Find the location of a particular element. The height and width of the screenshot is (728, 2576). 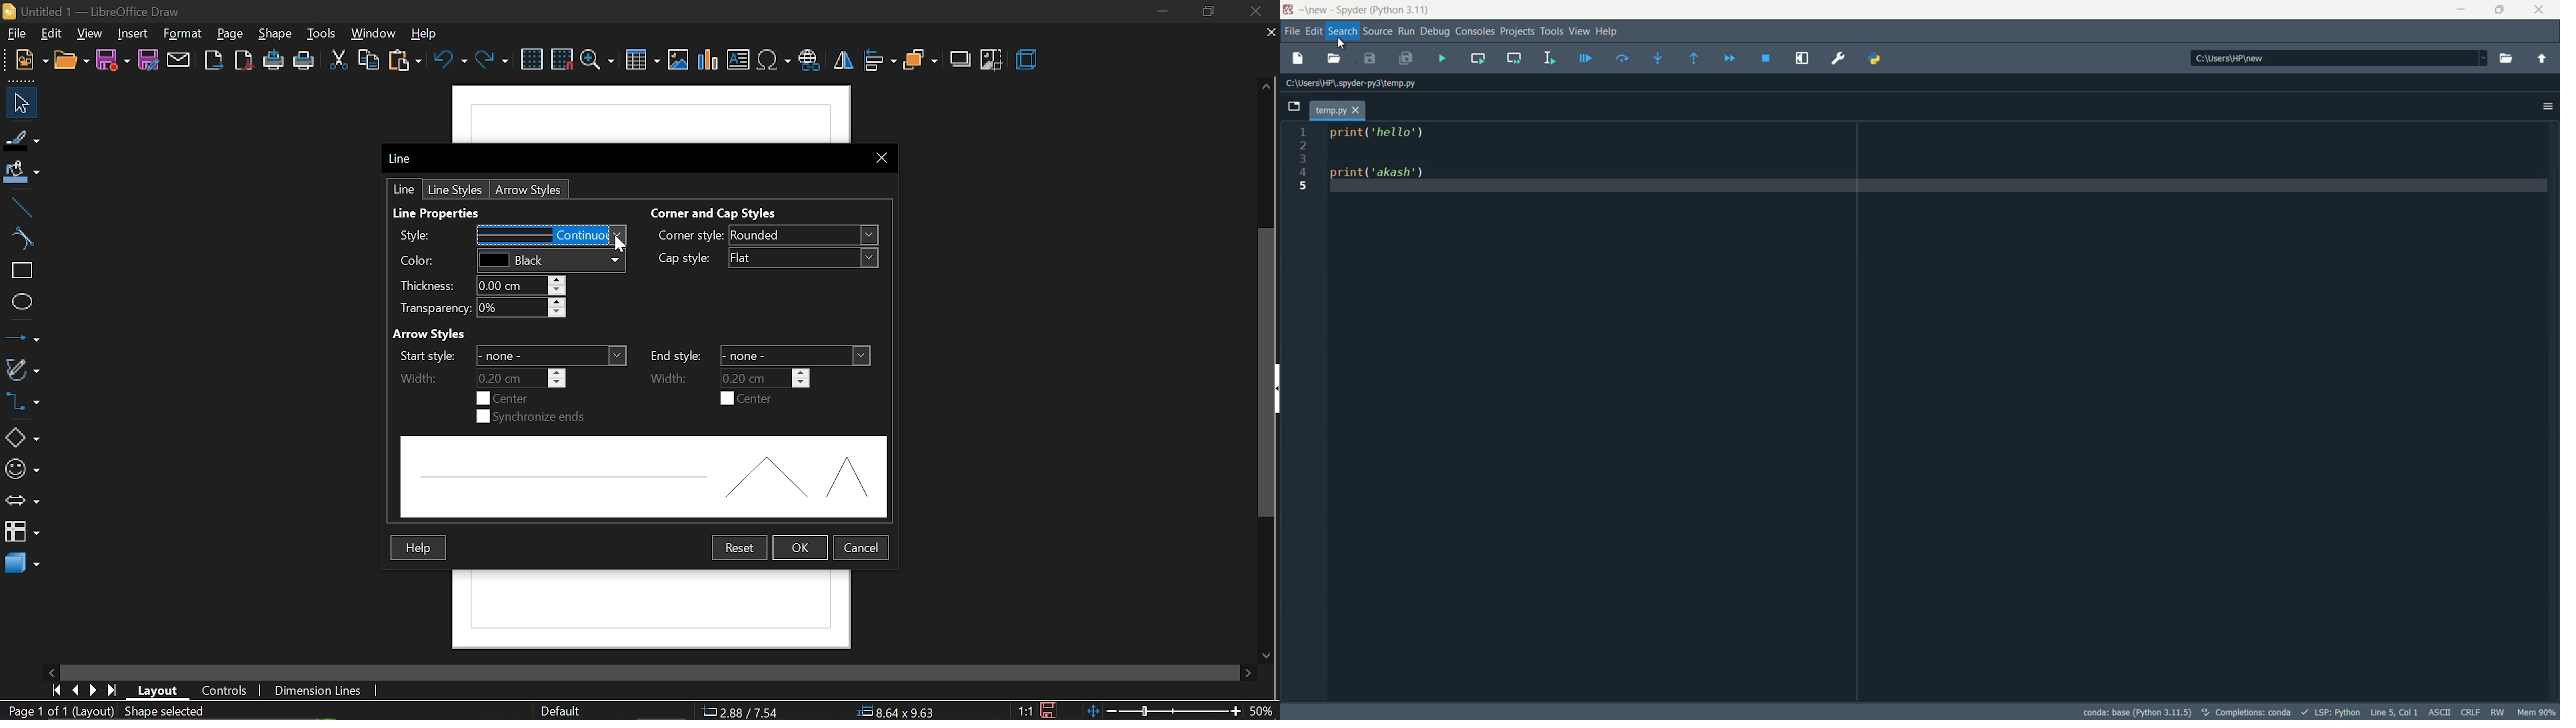

minimize is located at coordinates (2459, 10).